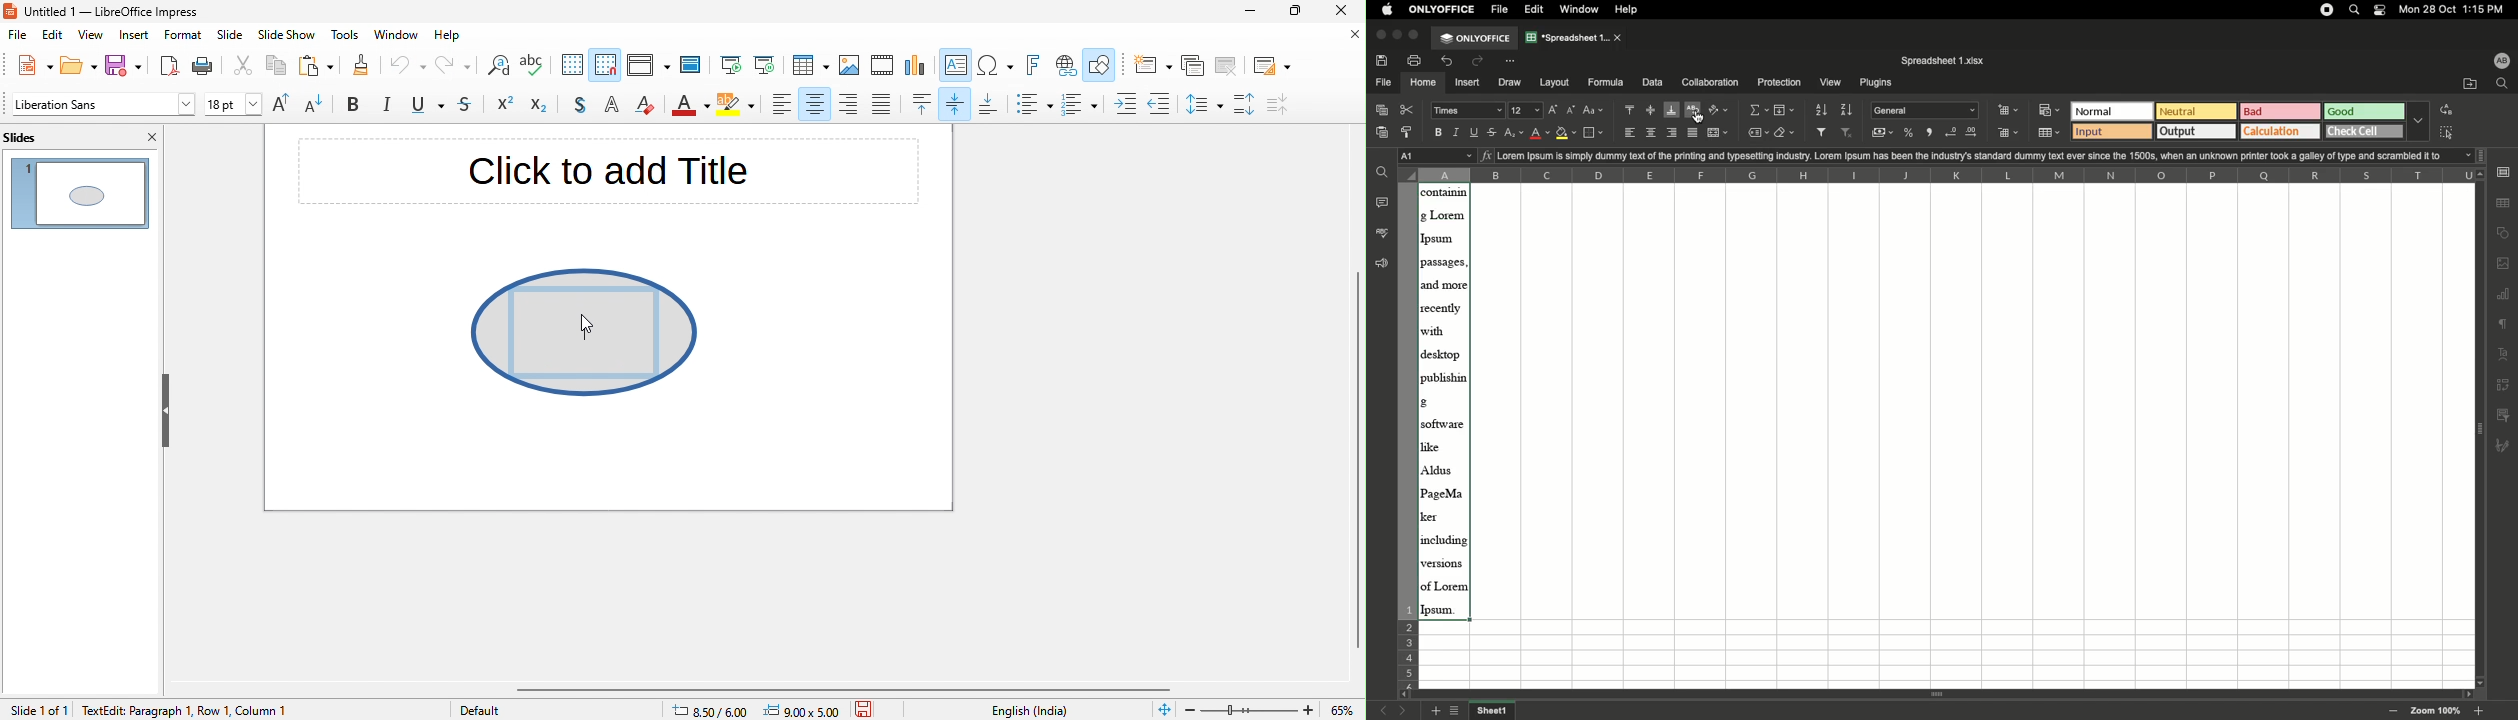 The width and height of the screenshot is (2520, 728). What do you see at coordinates (2366, 112) in the screenshot?
I see `Good` at bounding box center [2366, 112].